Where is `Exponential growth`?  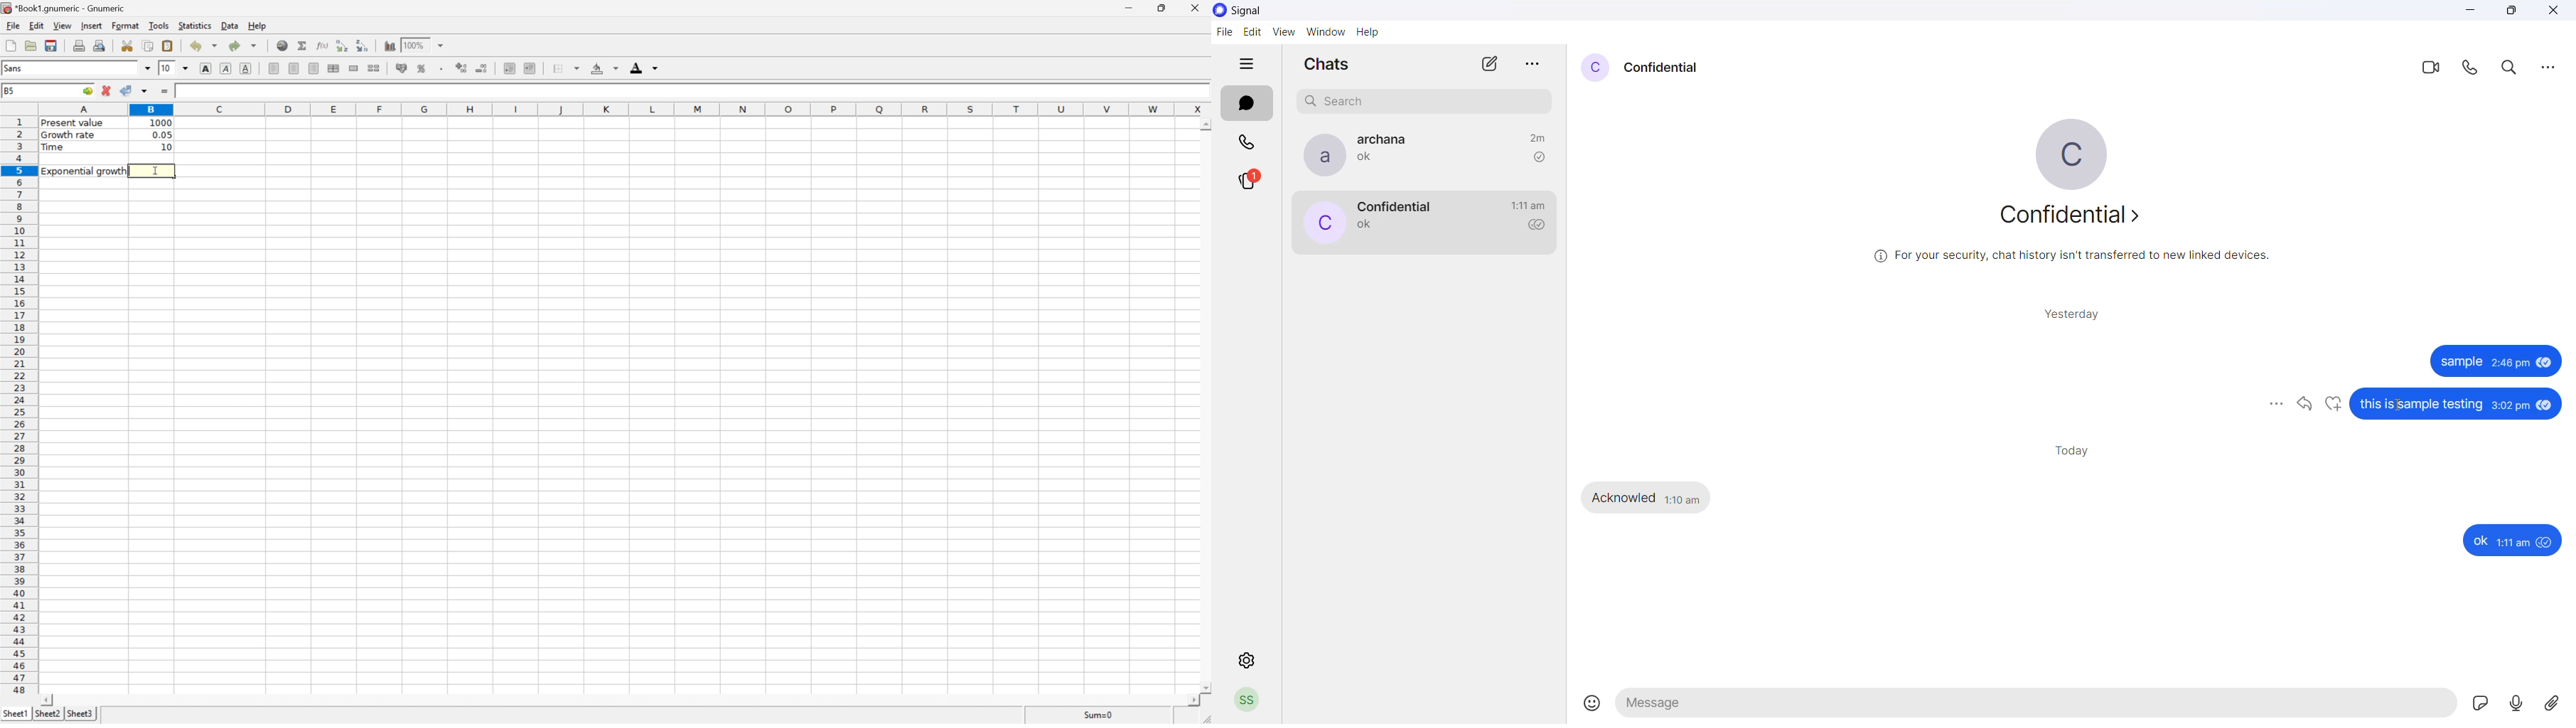 Exponential growth is located at coordinates (86, 171).